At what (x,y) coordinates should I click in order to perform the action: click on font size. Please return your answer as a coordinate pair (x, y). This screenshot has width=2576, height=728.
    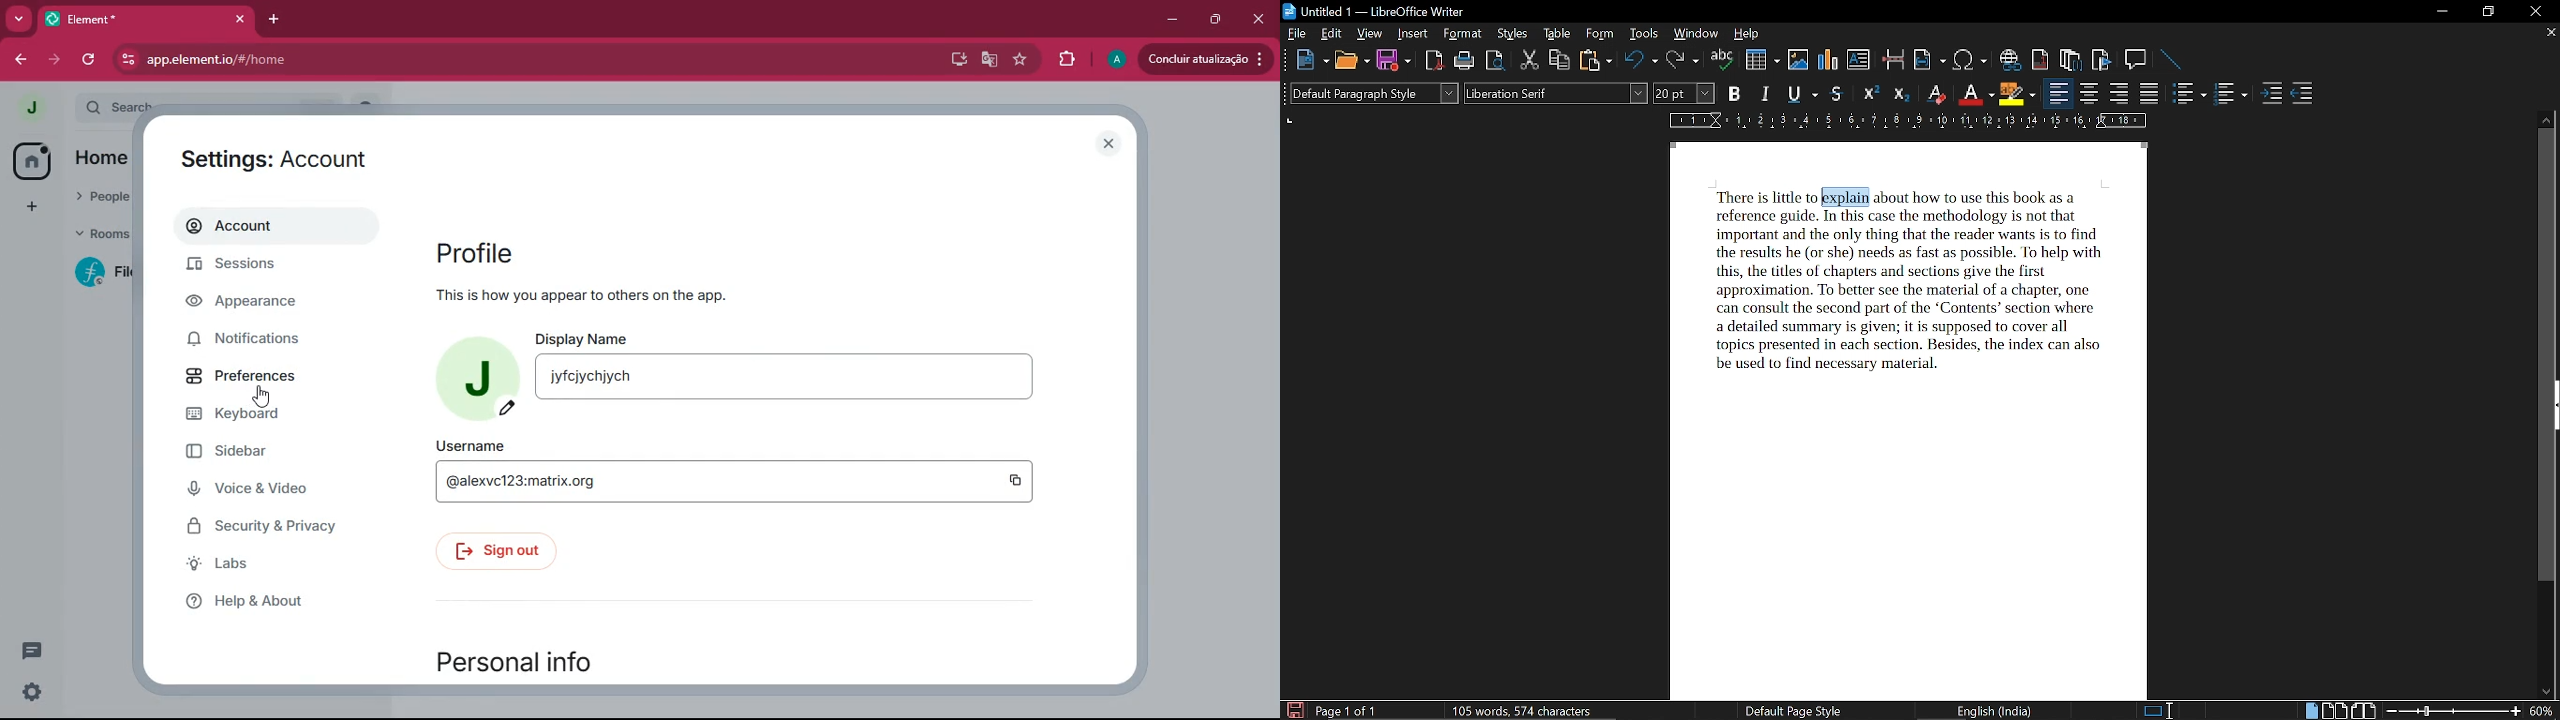
    Looking at the image, I should click on (1685, 93).